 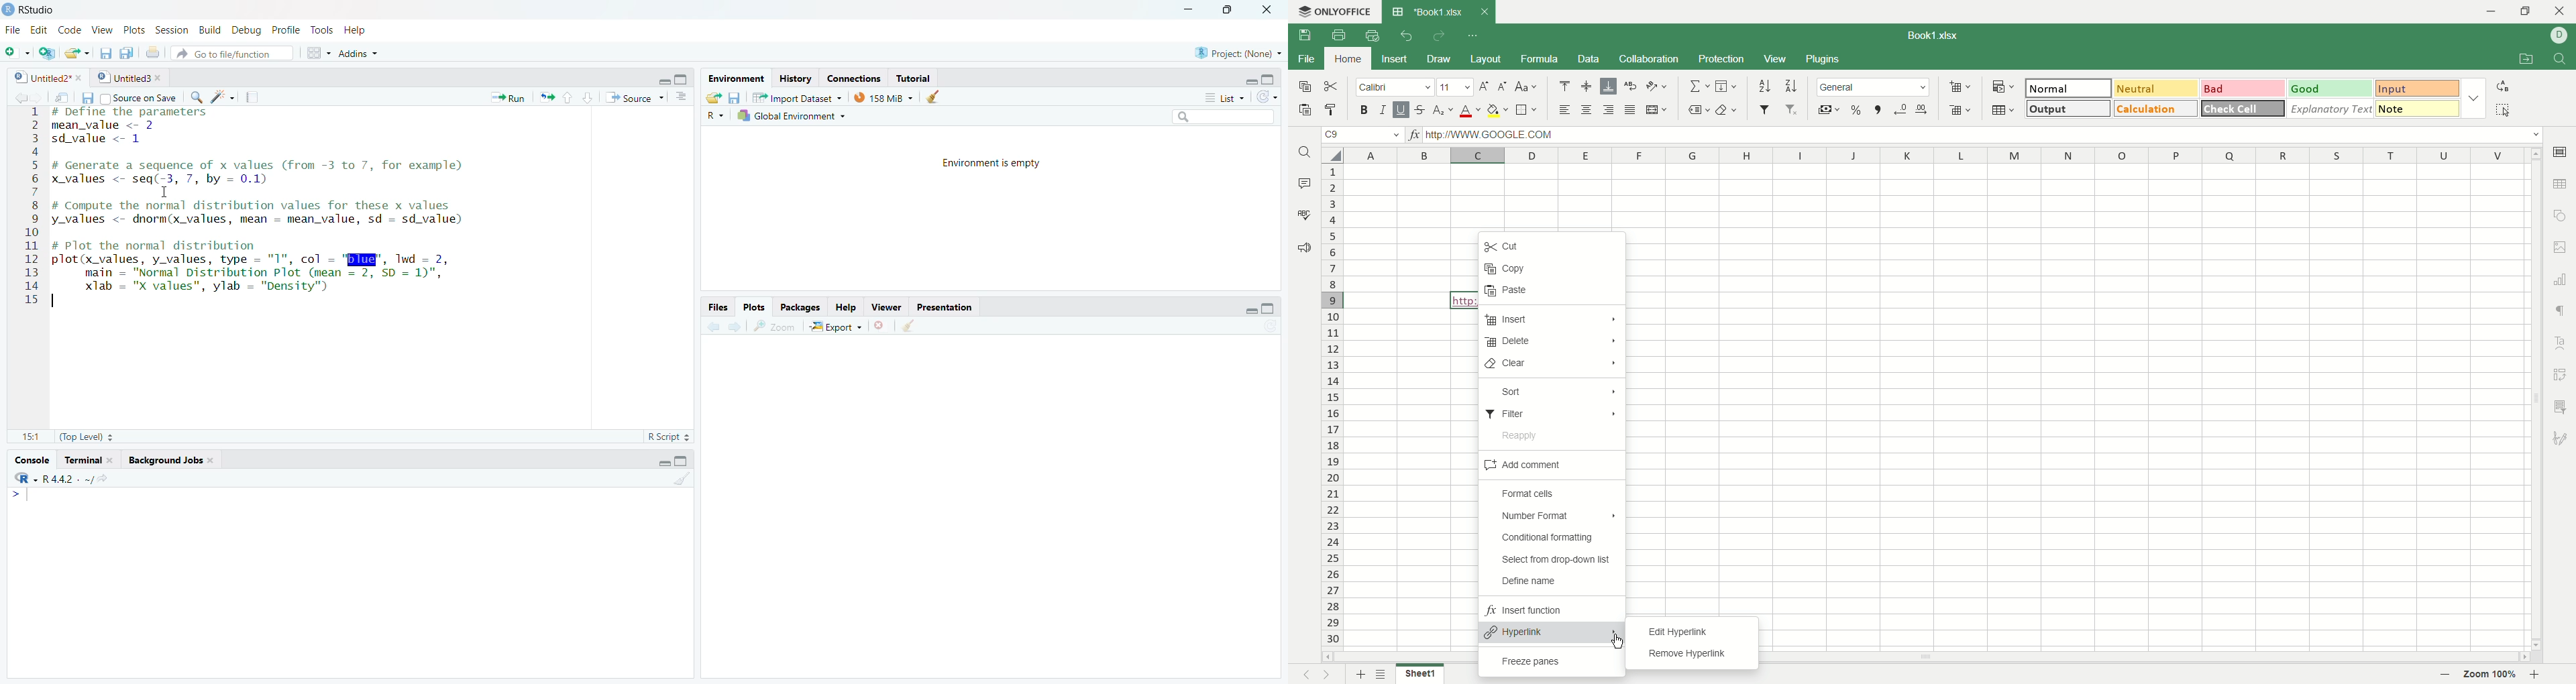 I want to click on fill, so click(x=1727, y=84).